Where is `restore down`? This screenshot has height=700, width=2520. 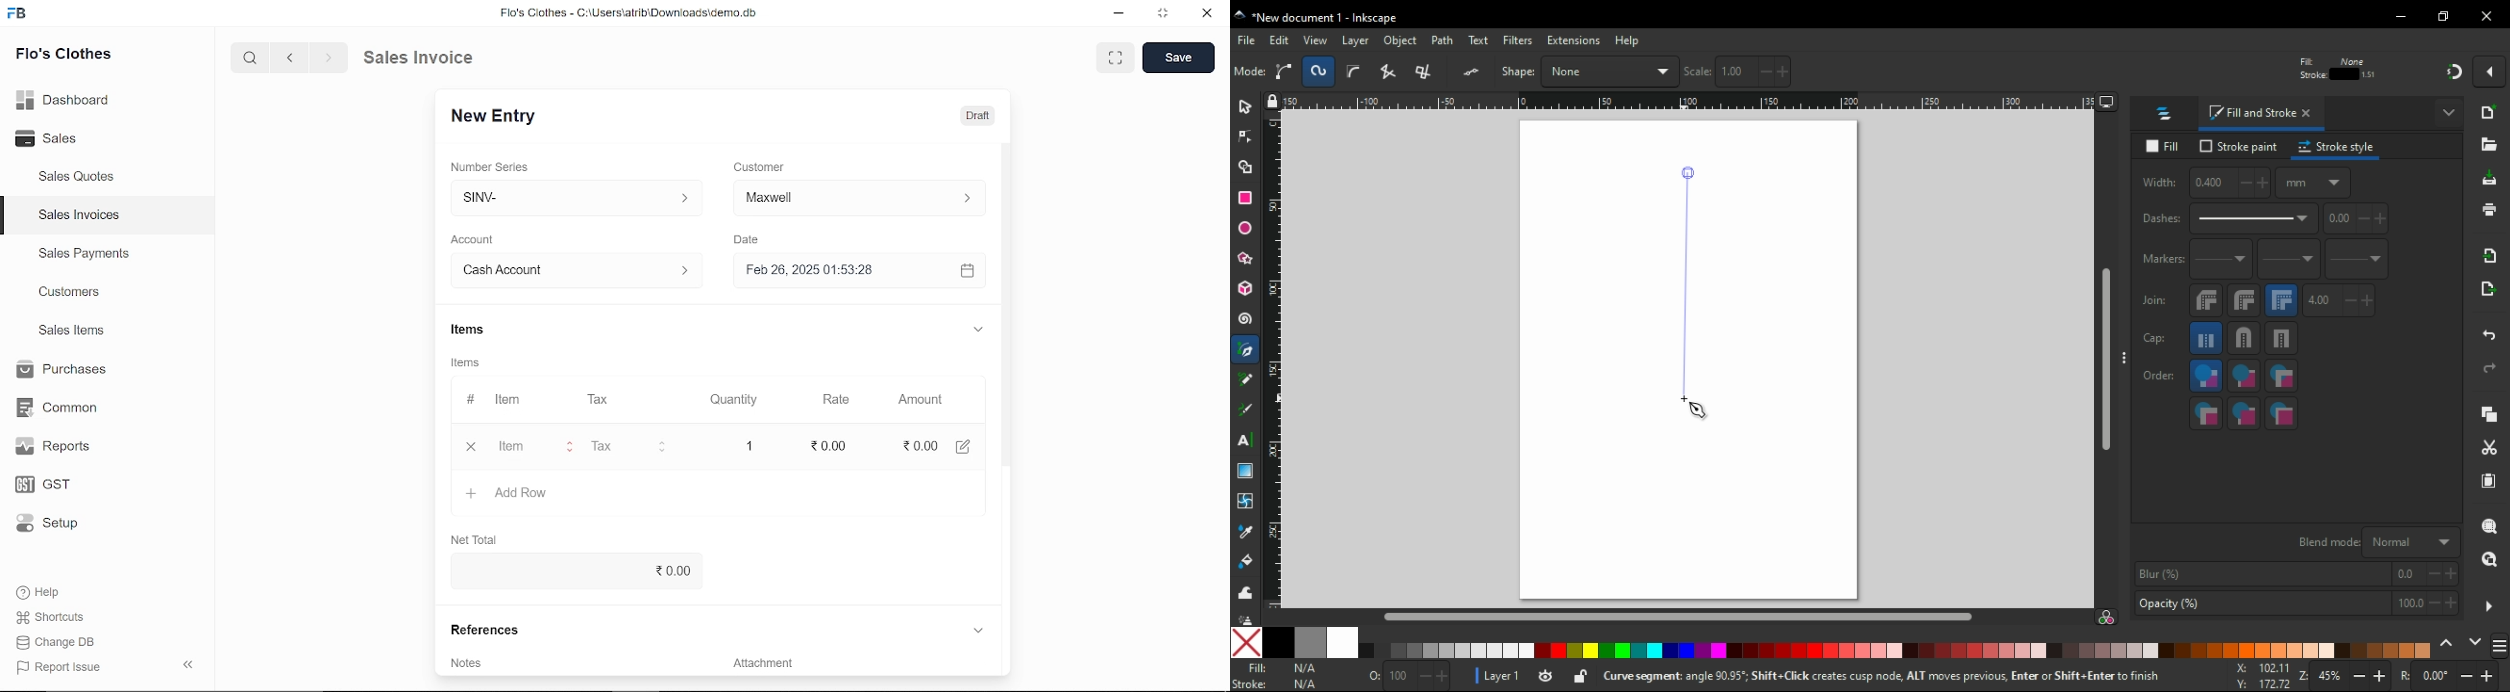
restore down is located at coordinates (1165, 14).